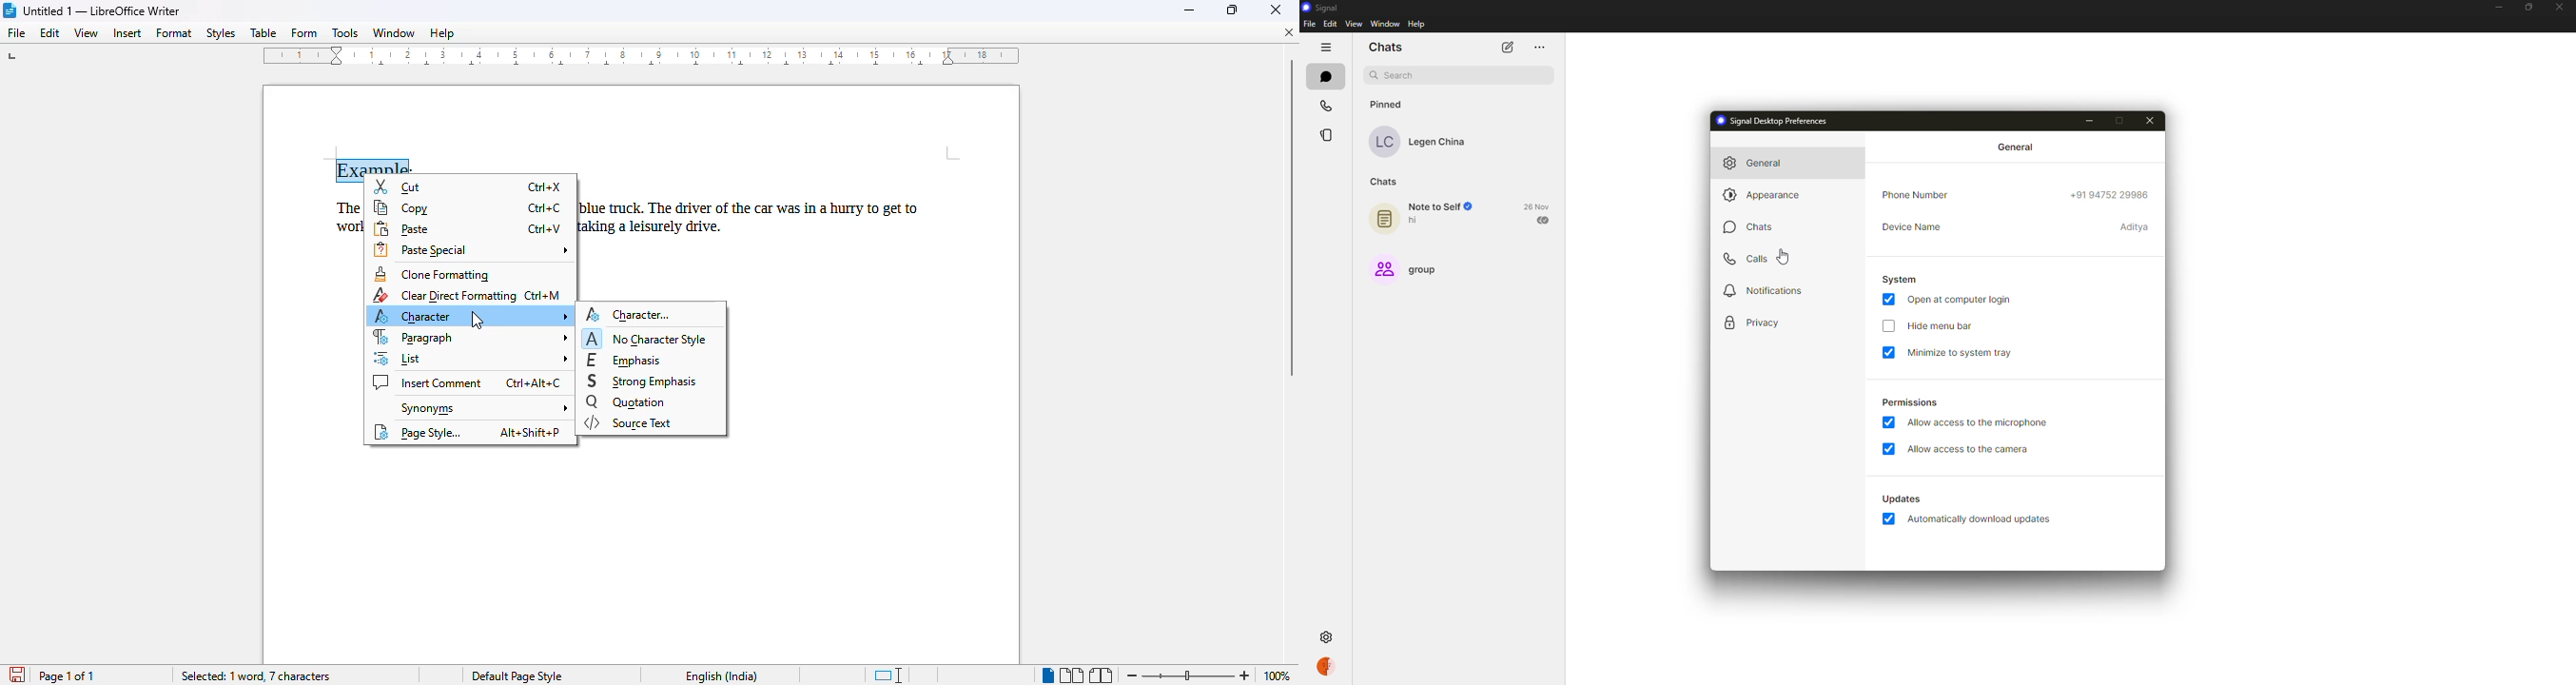 This screenshot has height=700, width=2576. What do you see at coordinates (1384, 144) in the screenshot?
I see `LC` at bounding box center [1384, 144].